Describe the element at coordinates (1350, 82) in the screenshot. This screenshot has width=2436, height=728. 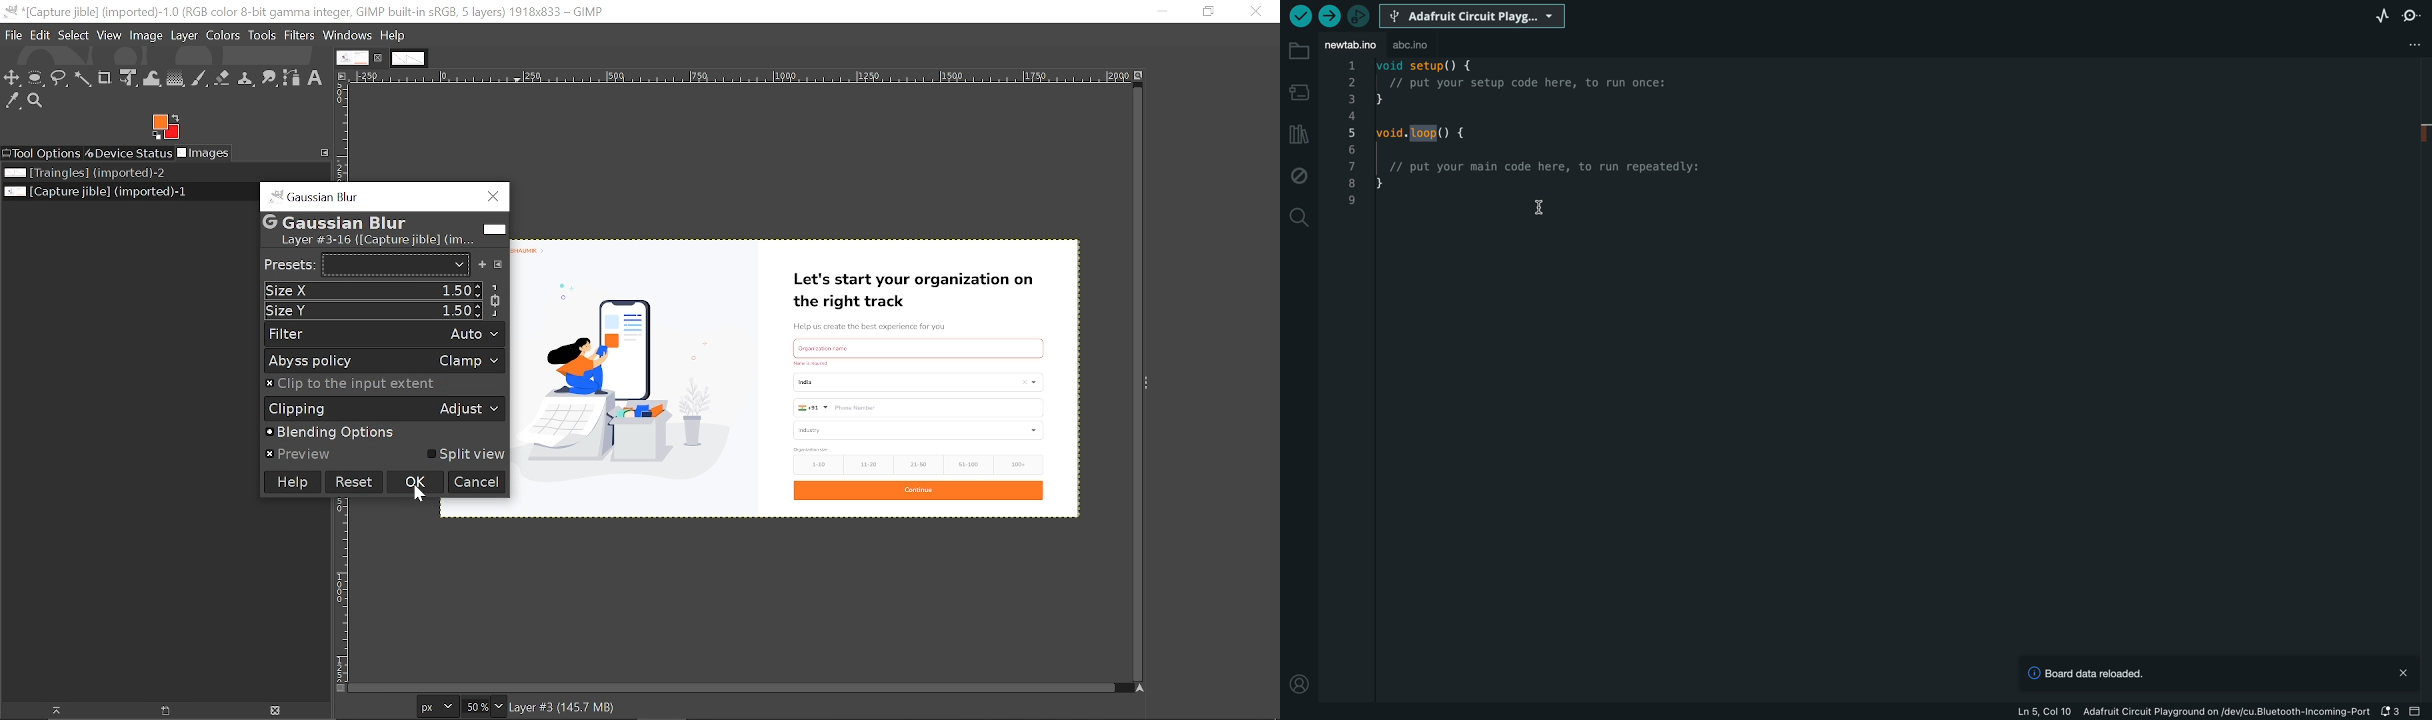
I see `2` at that location.